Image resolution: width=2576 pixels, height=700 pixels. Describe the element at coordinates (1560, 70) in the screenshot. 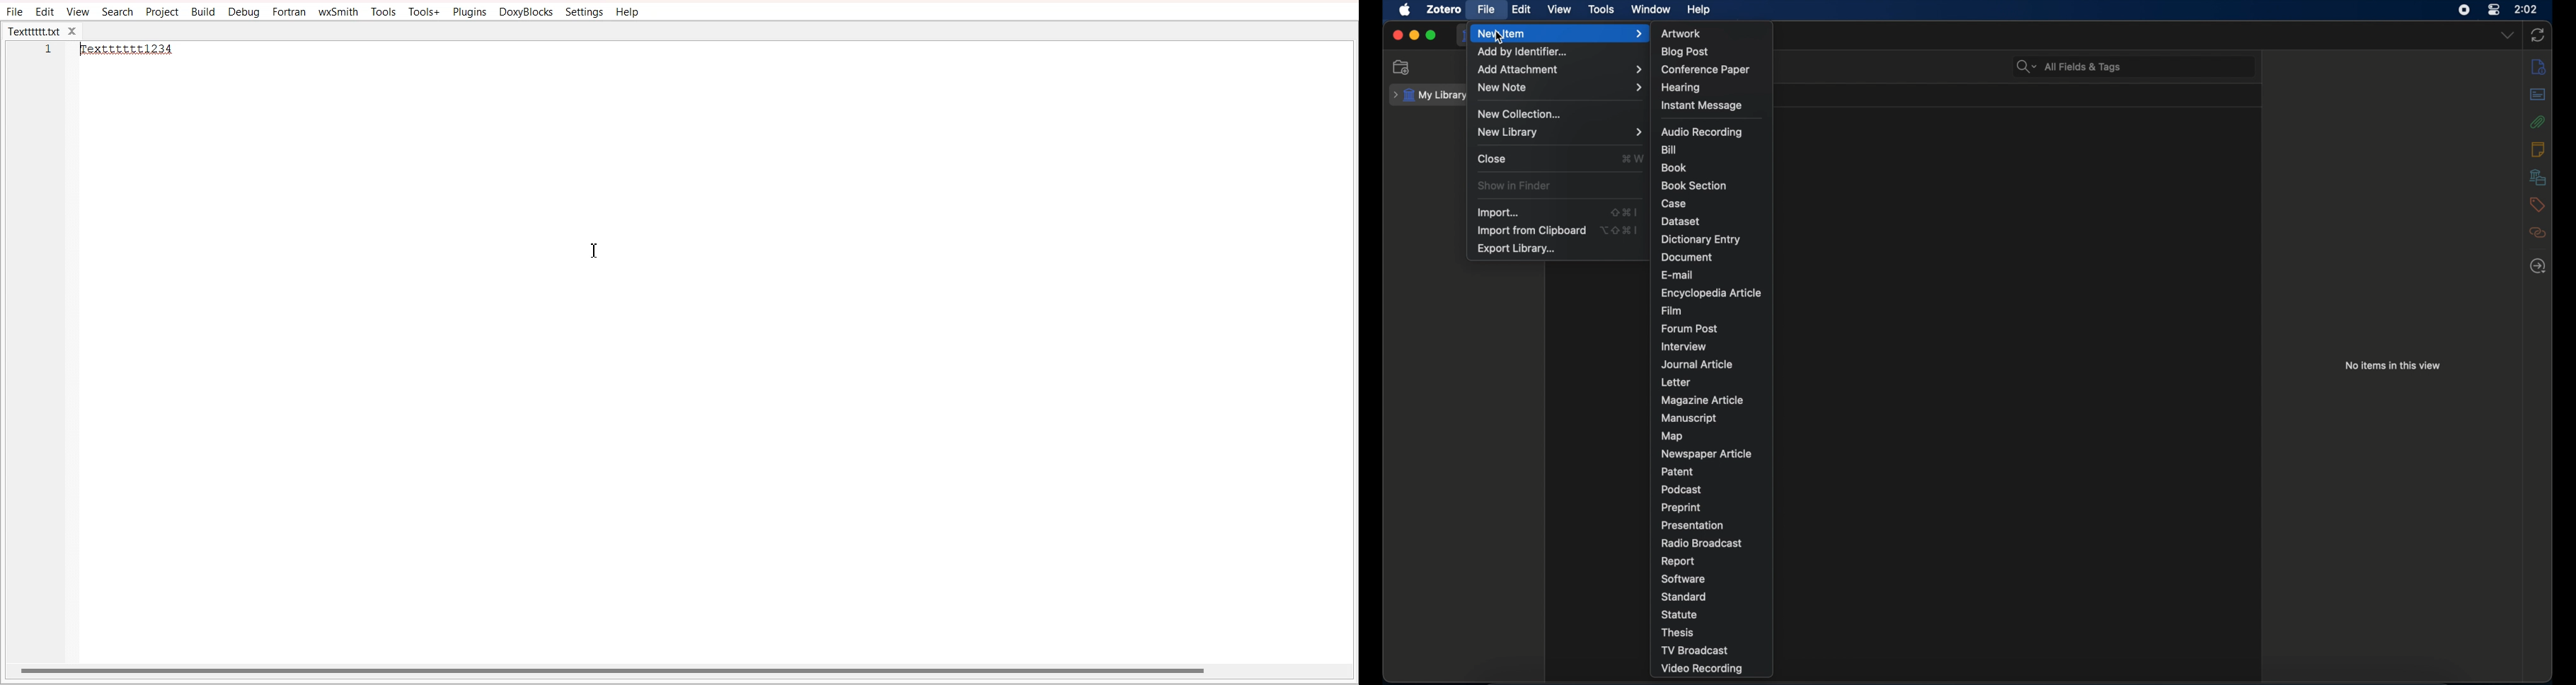

I see `add attachment` at that location.